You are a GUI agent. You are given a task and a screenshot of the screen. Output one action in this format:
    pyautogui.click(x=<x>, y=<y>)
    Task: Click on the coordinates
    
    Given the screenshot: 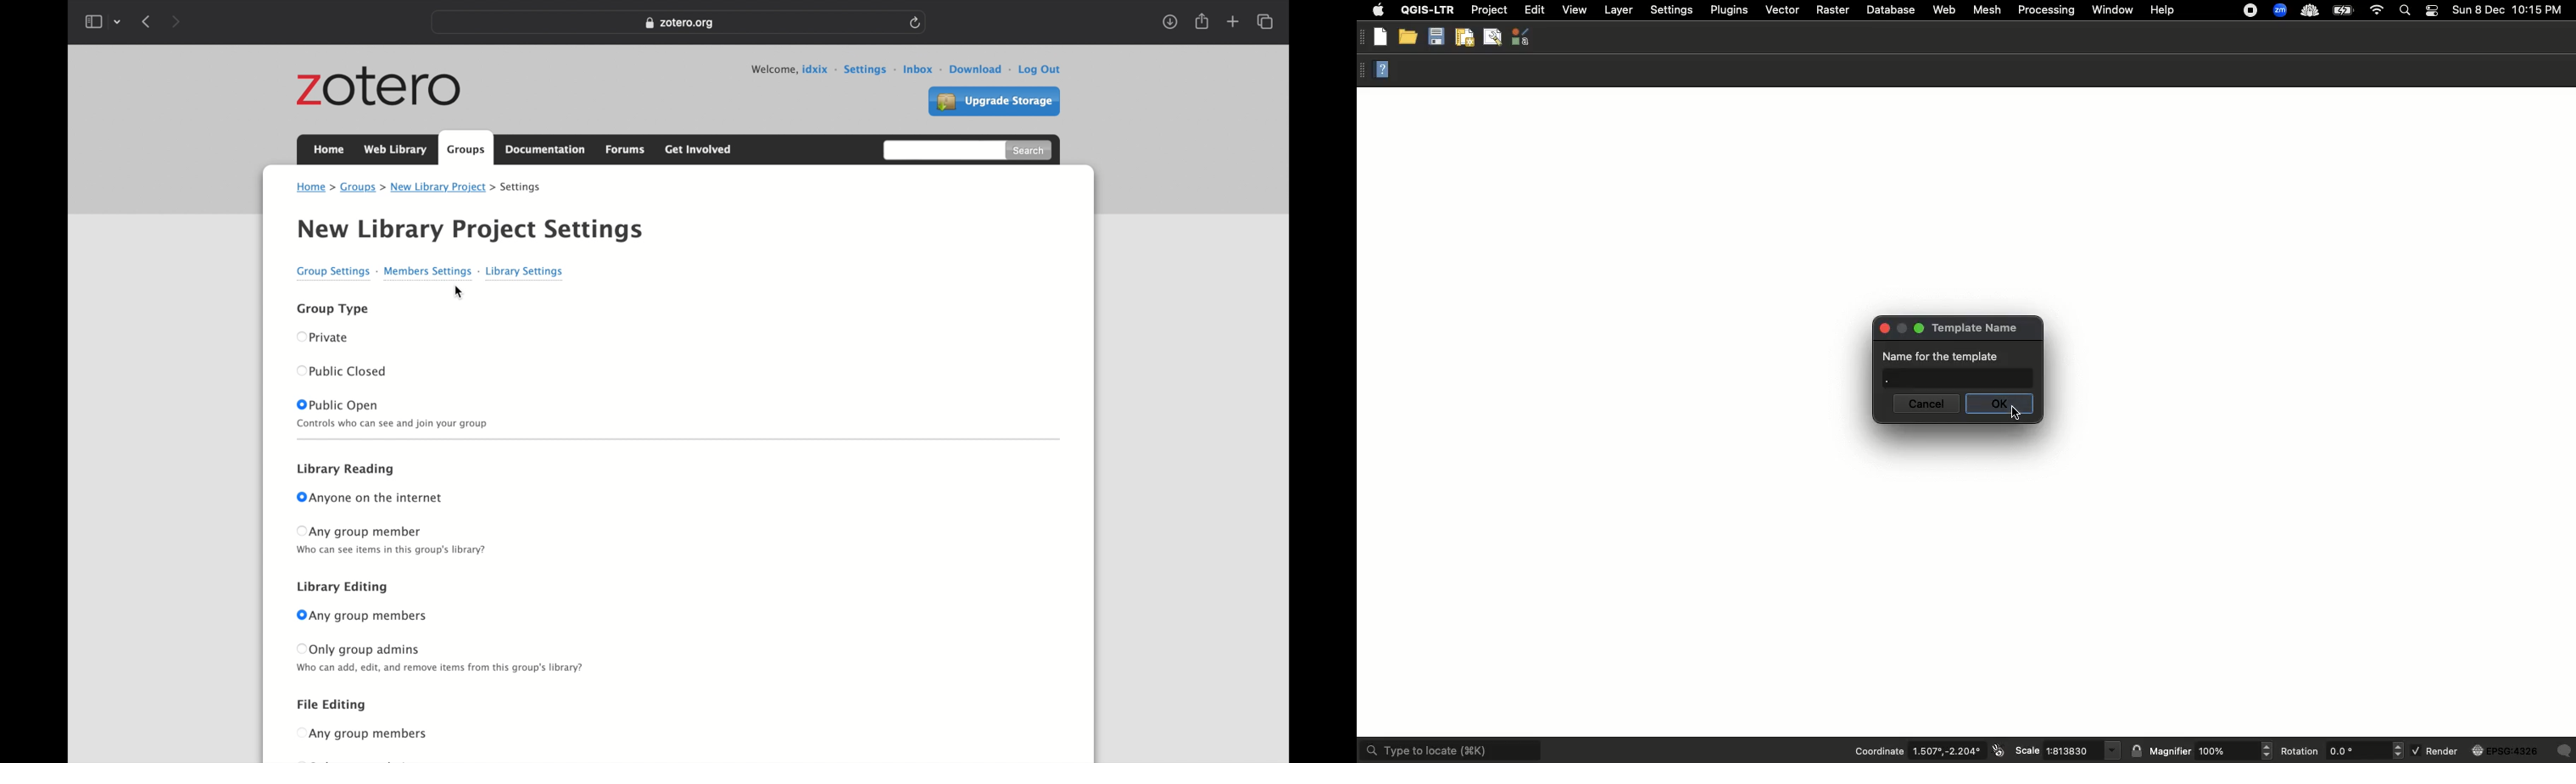 What is the action you would take?
    pyautogui.click(x=1946, y=752)
    